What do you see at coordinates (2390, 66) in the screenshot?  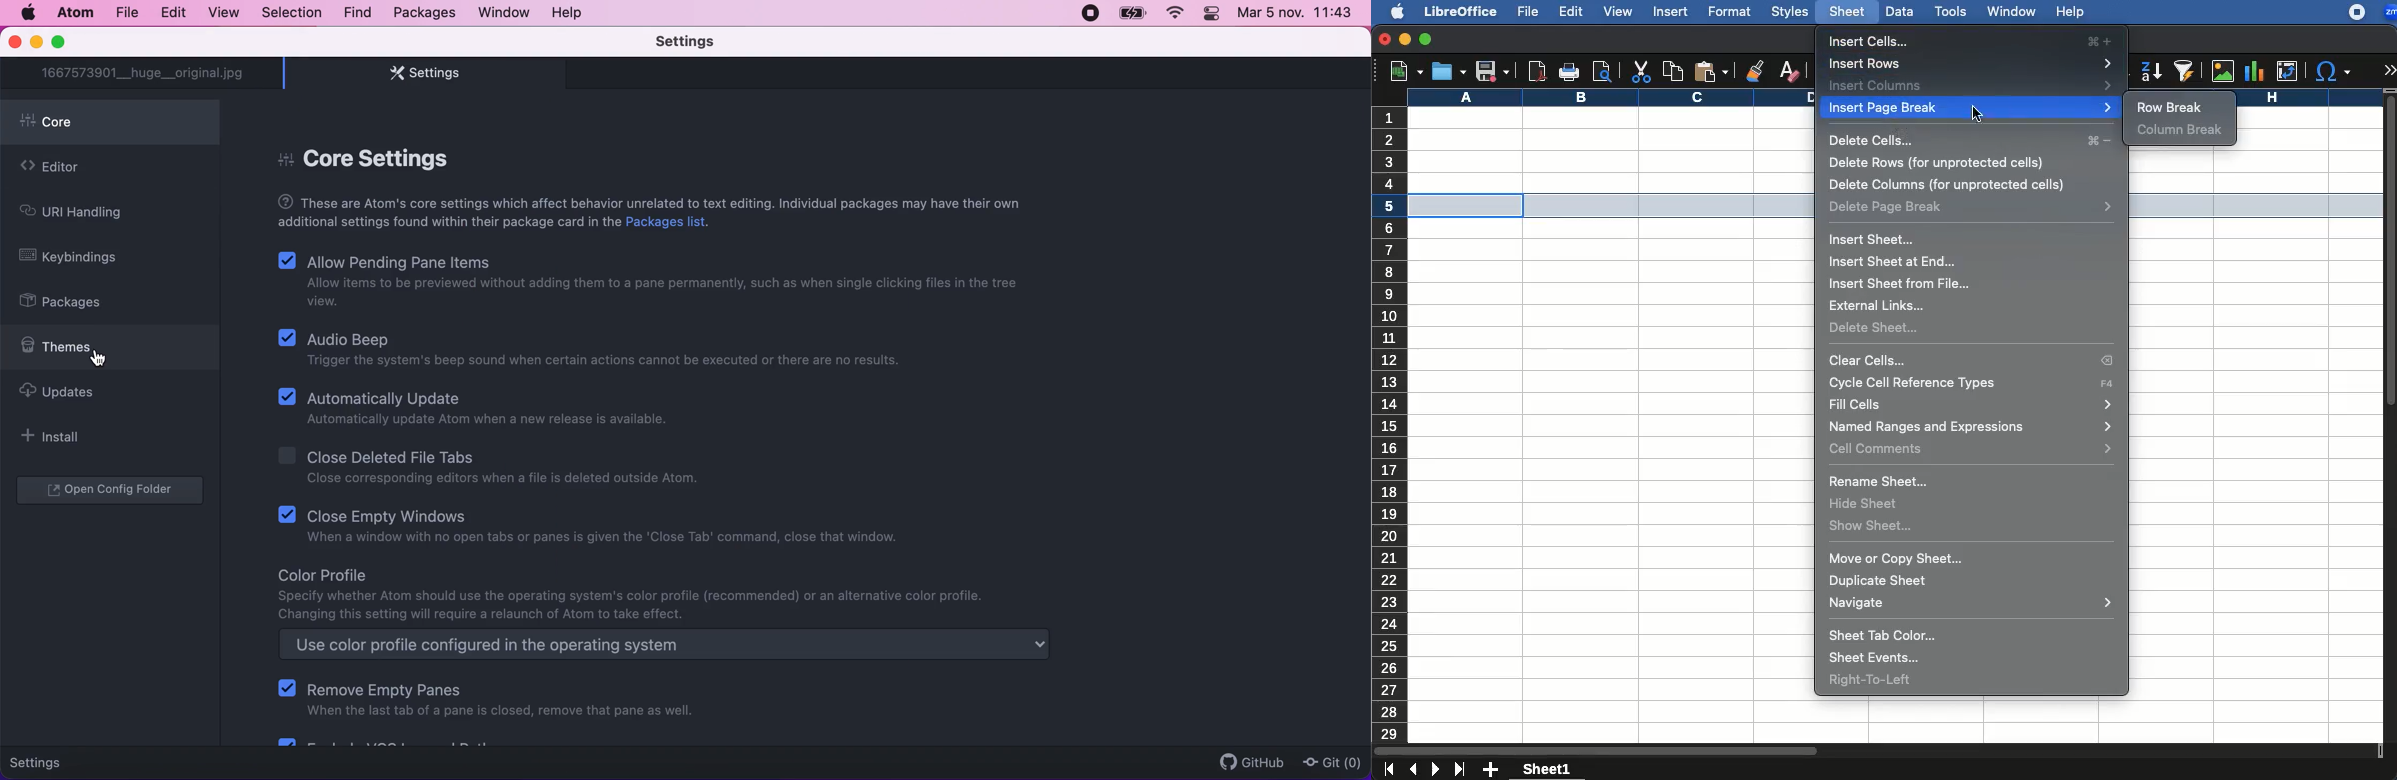 I see `expand` at bounding box center [2390, 66].